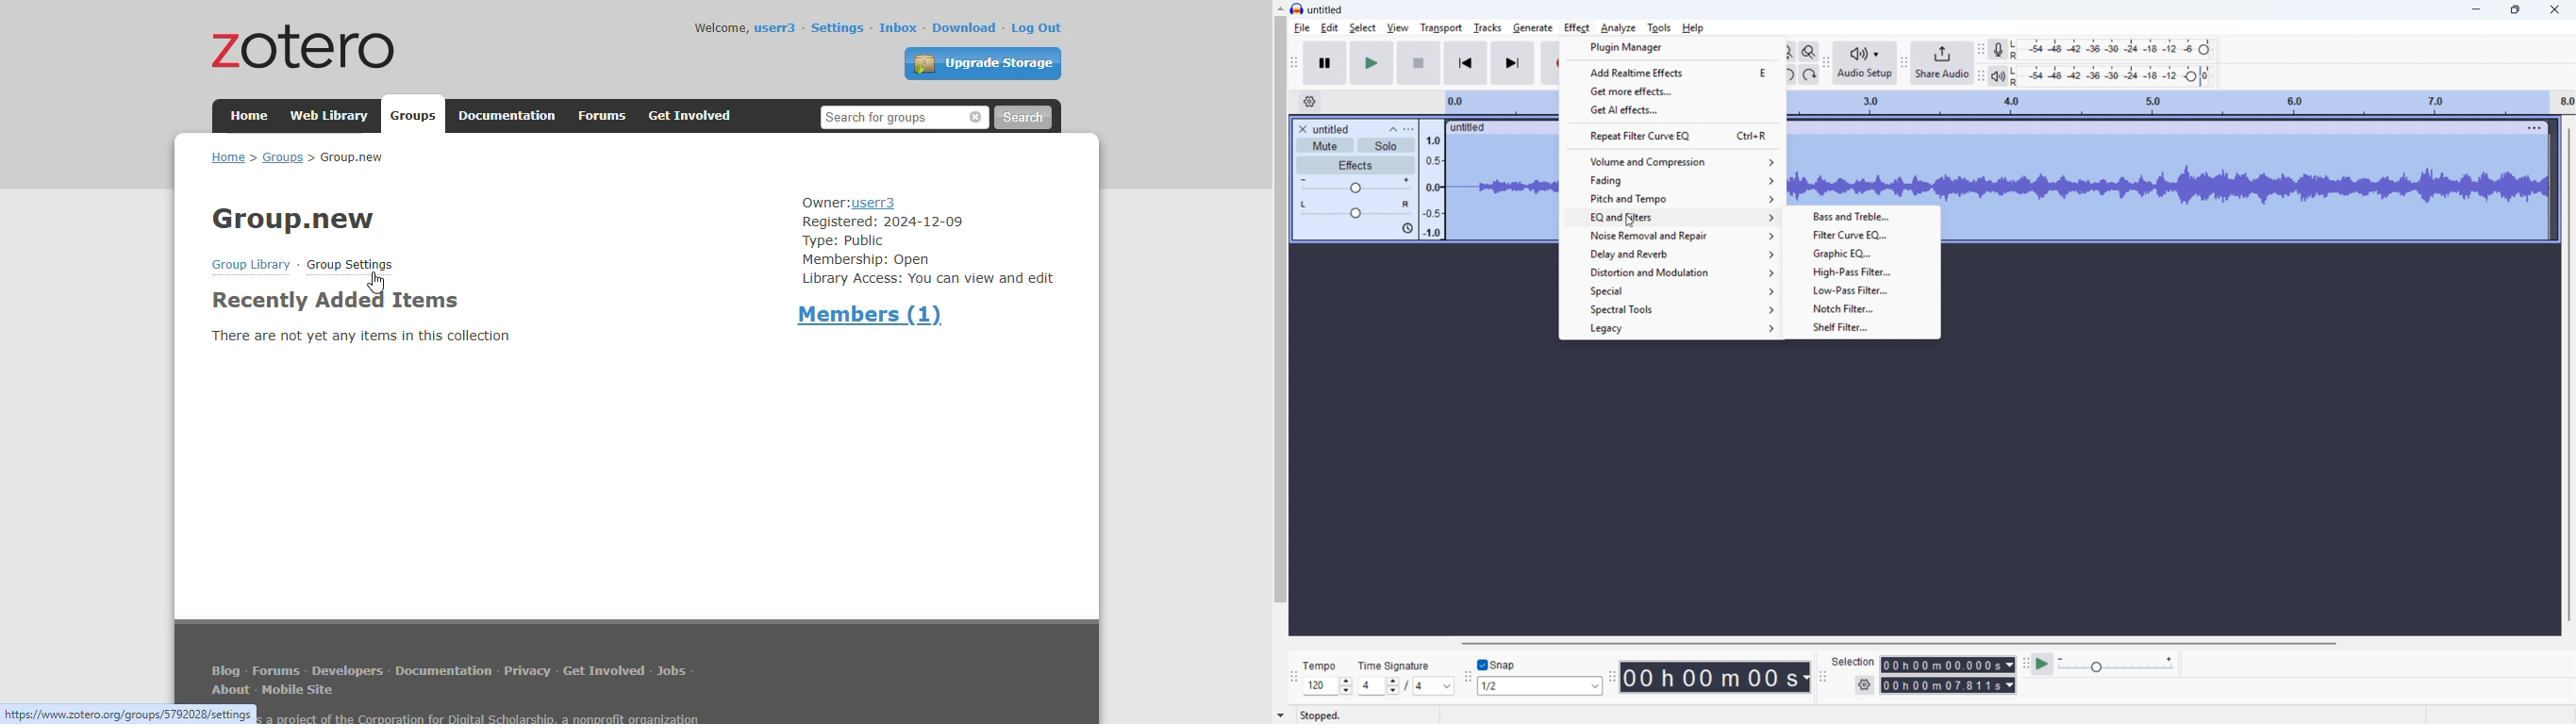  Describe the element at coordinates (966, 27) in the screenshot. I see `download` at that location.